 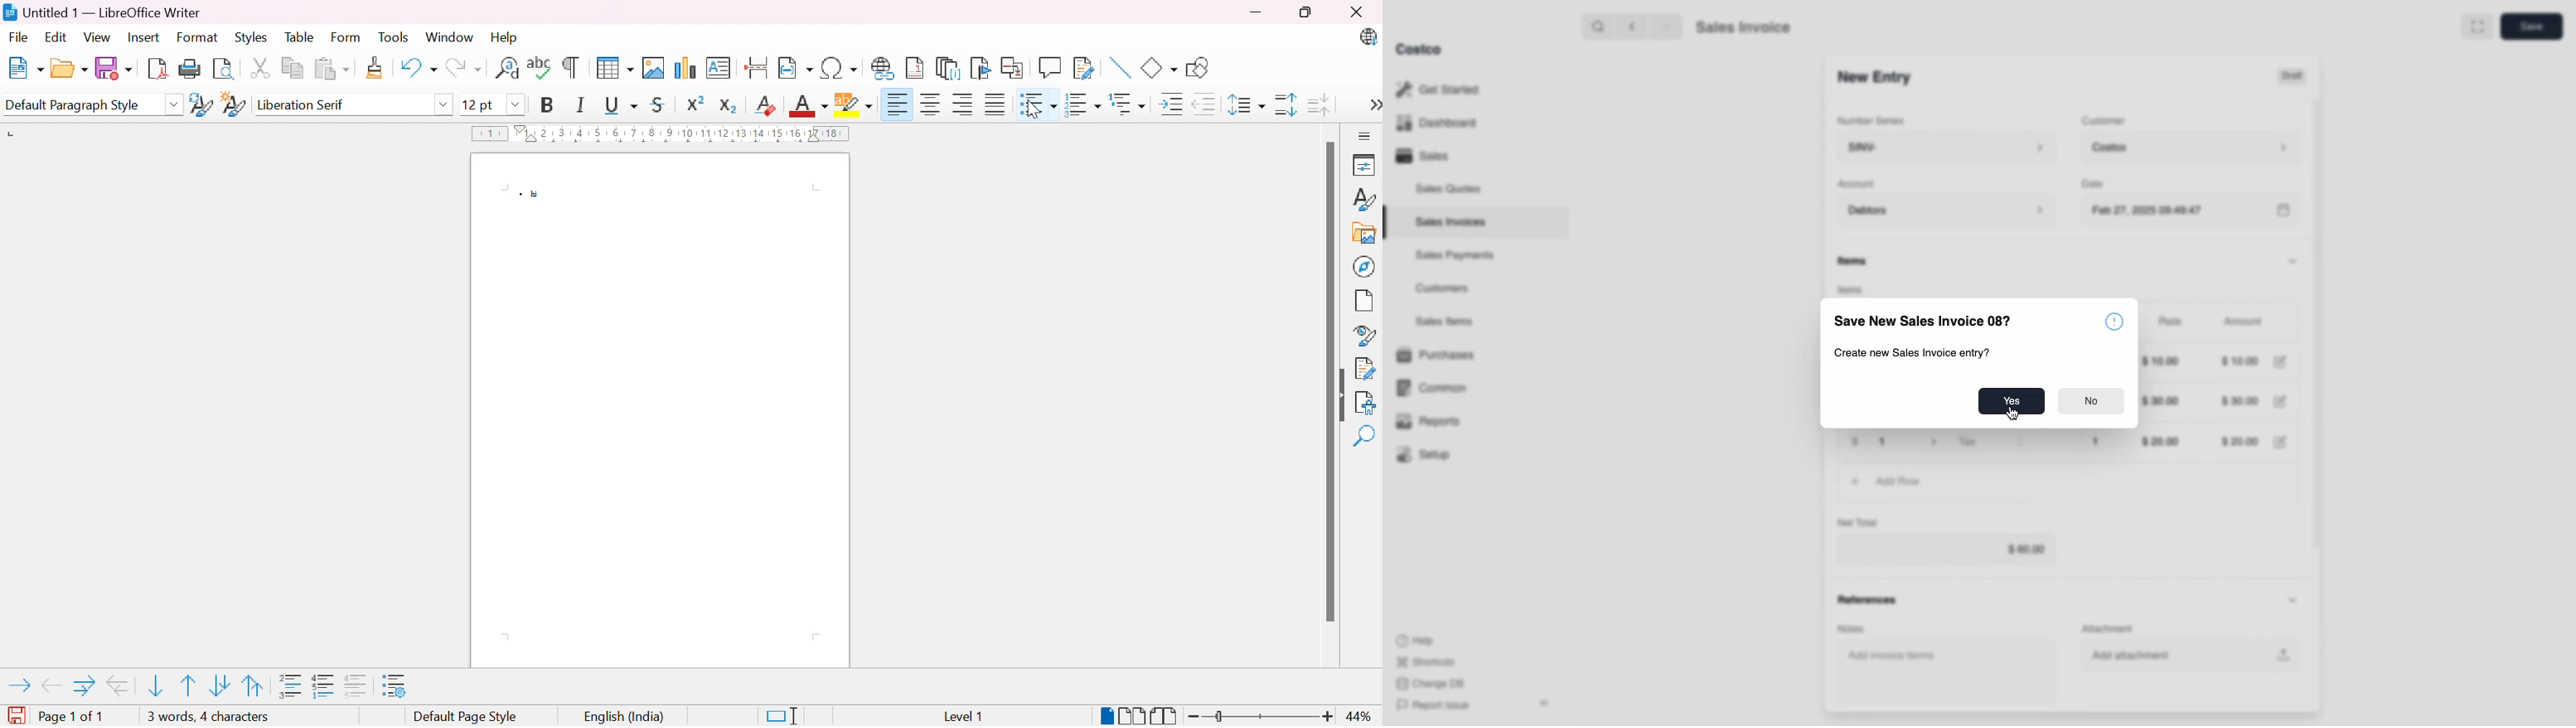 What do you see at coordinates (657, 107) in the screenshot?
I see `Strikethrough` at bounding box center [657, 107].